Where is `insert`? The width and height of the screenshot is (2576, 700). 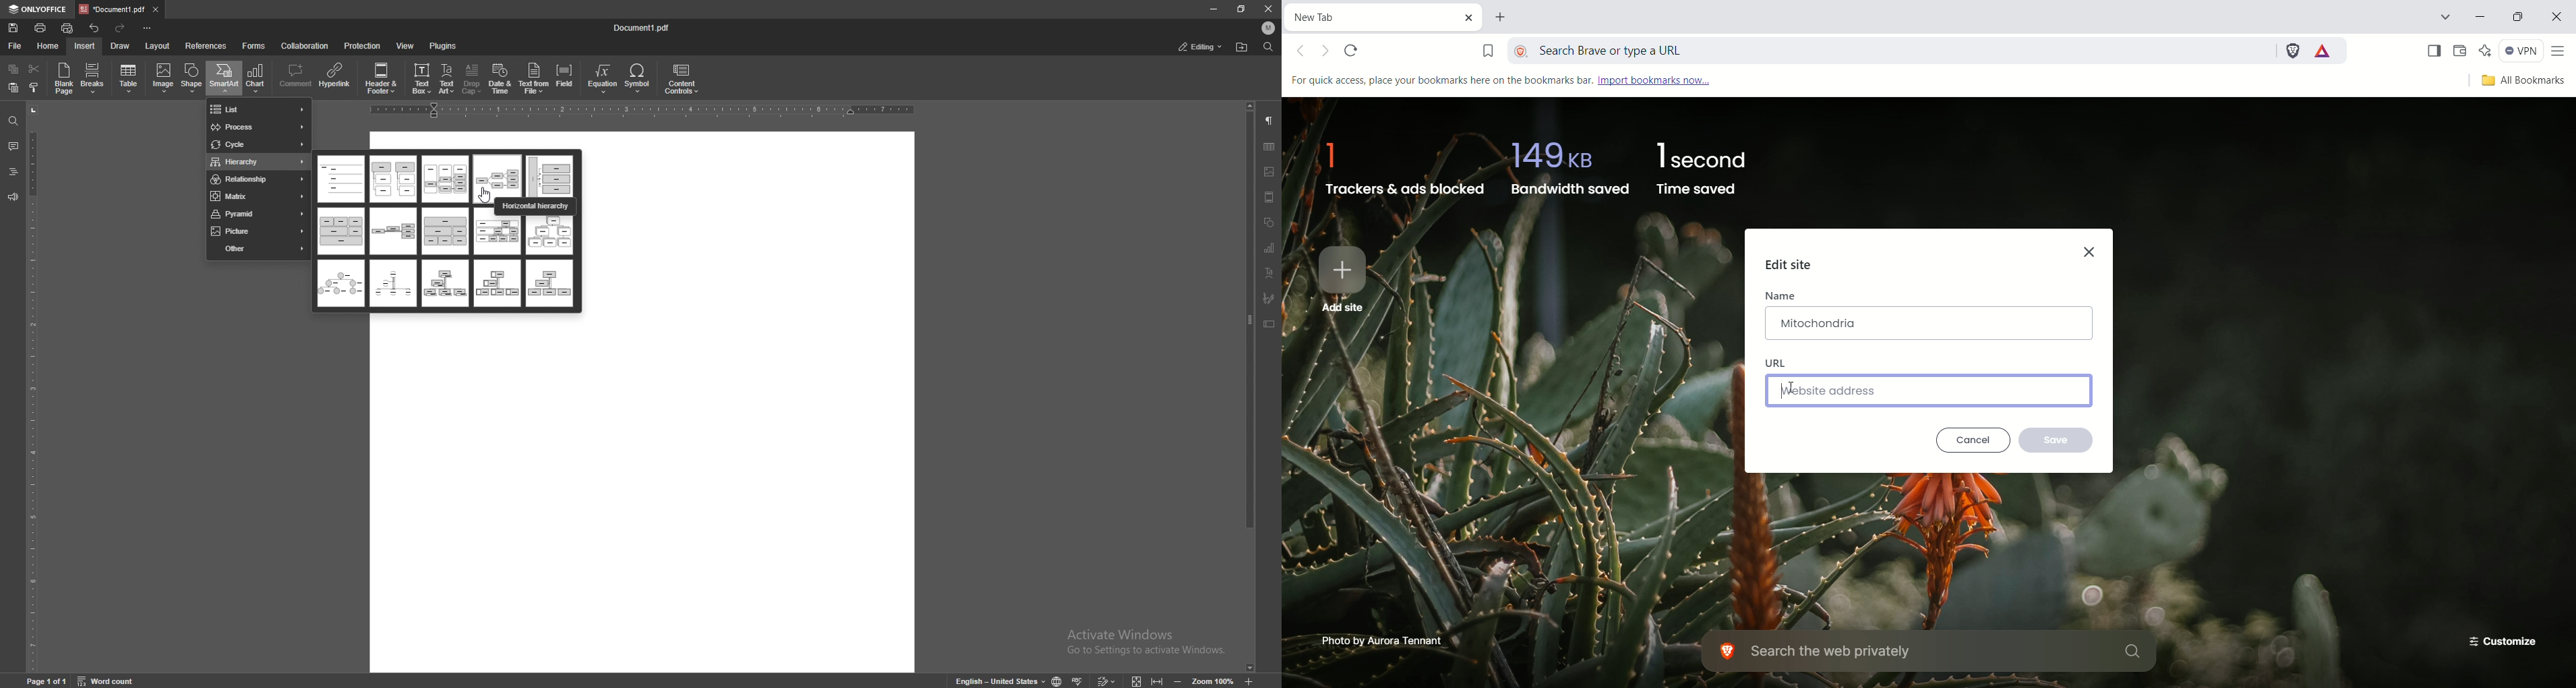
insert is located at coordinates (85, 46).